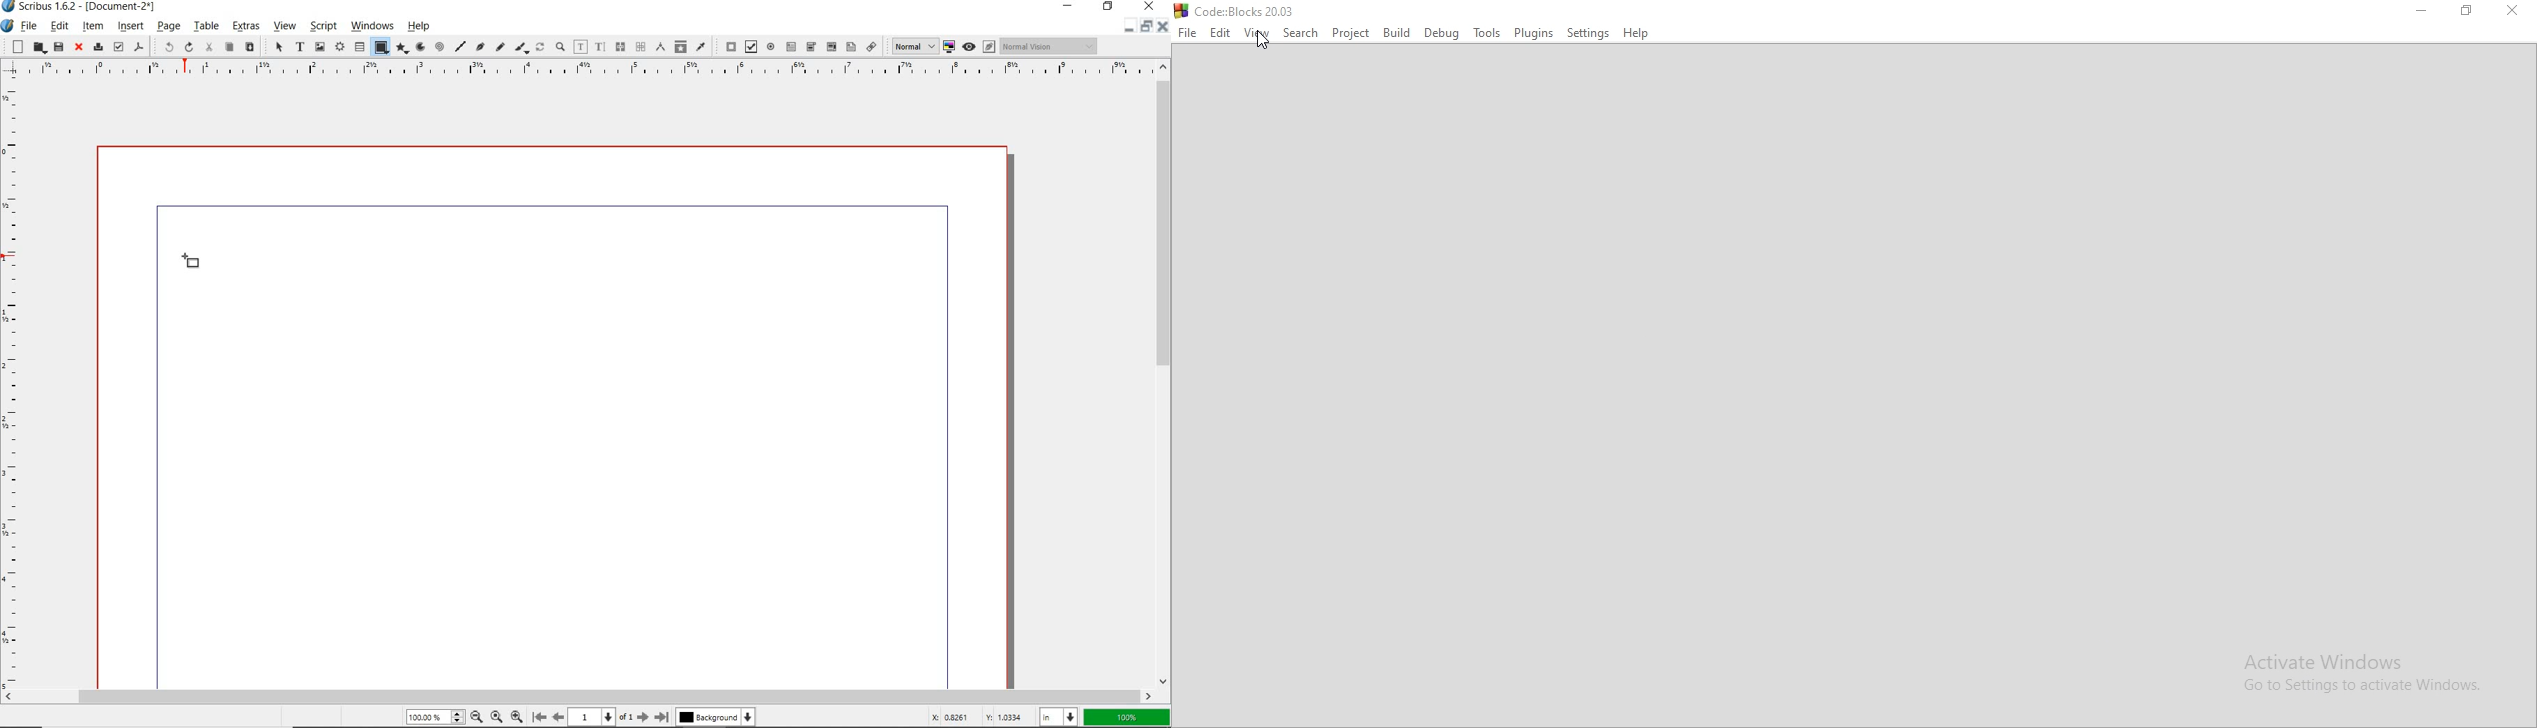 The width and height of the screenshot is (2548, 728). Describe the element at coordinates (540, 46) in the screenshot. I see `rotate item` at that location.